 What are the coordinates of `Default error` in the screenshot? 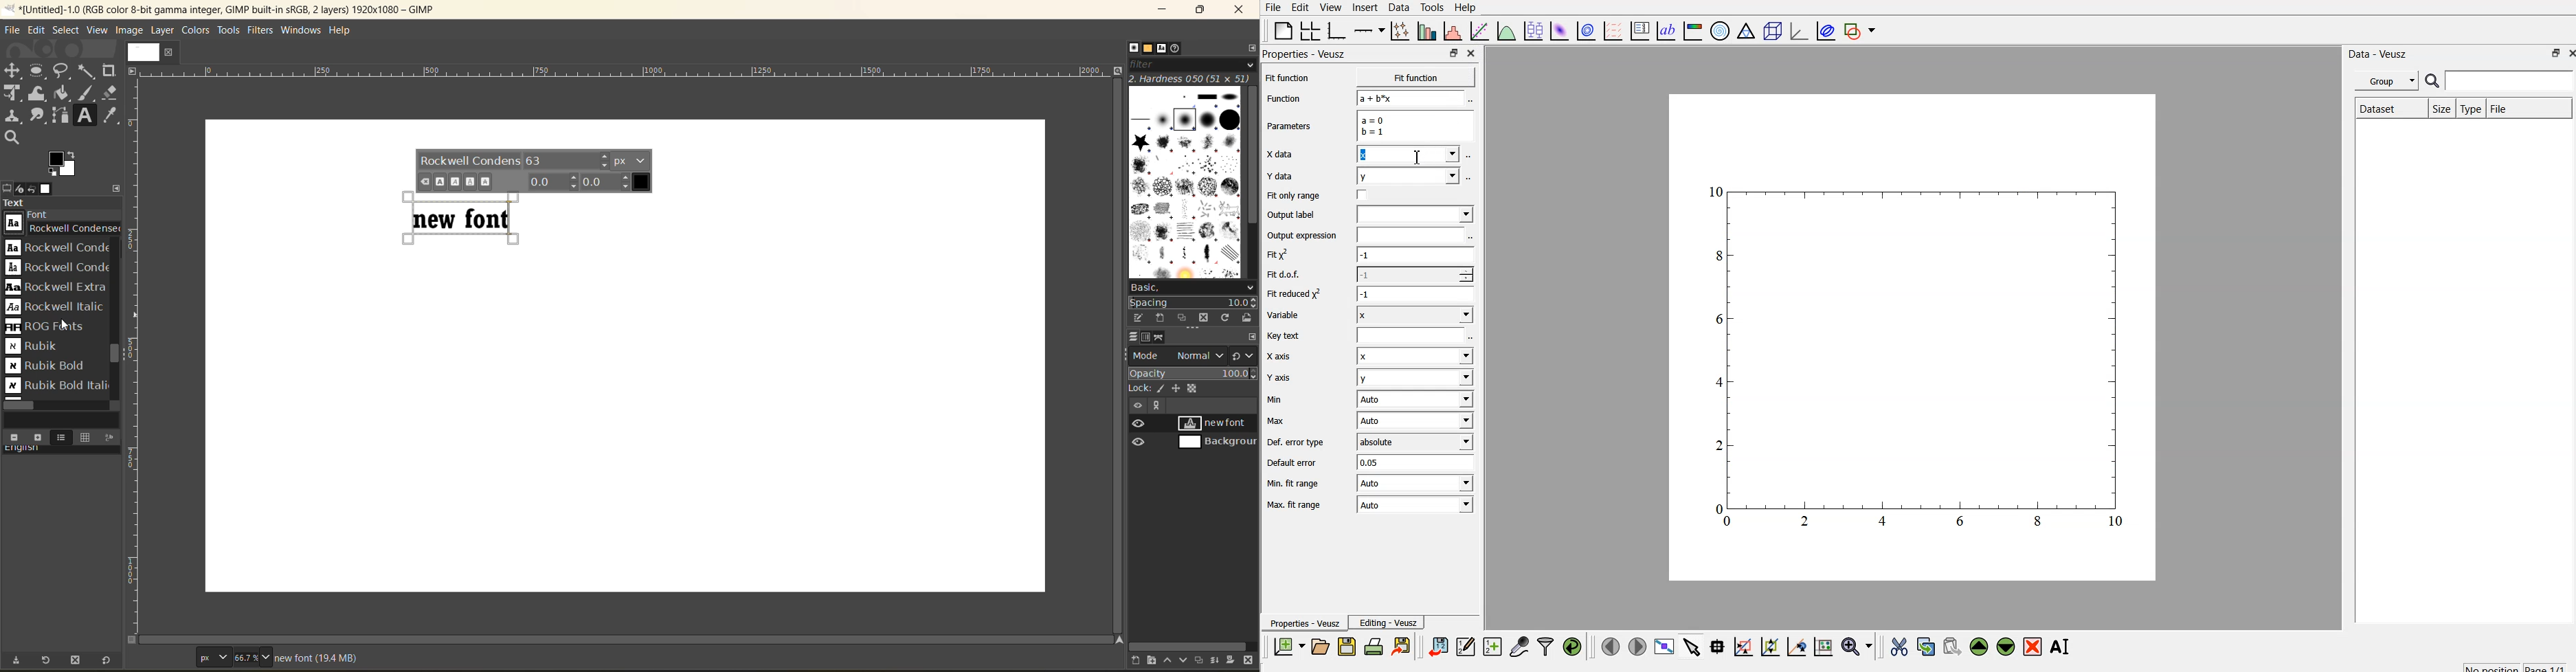 It's located at (1293, 463).